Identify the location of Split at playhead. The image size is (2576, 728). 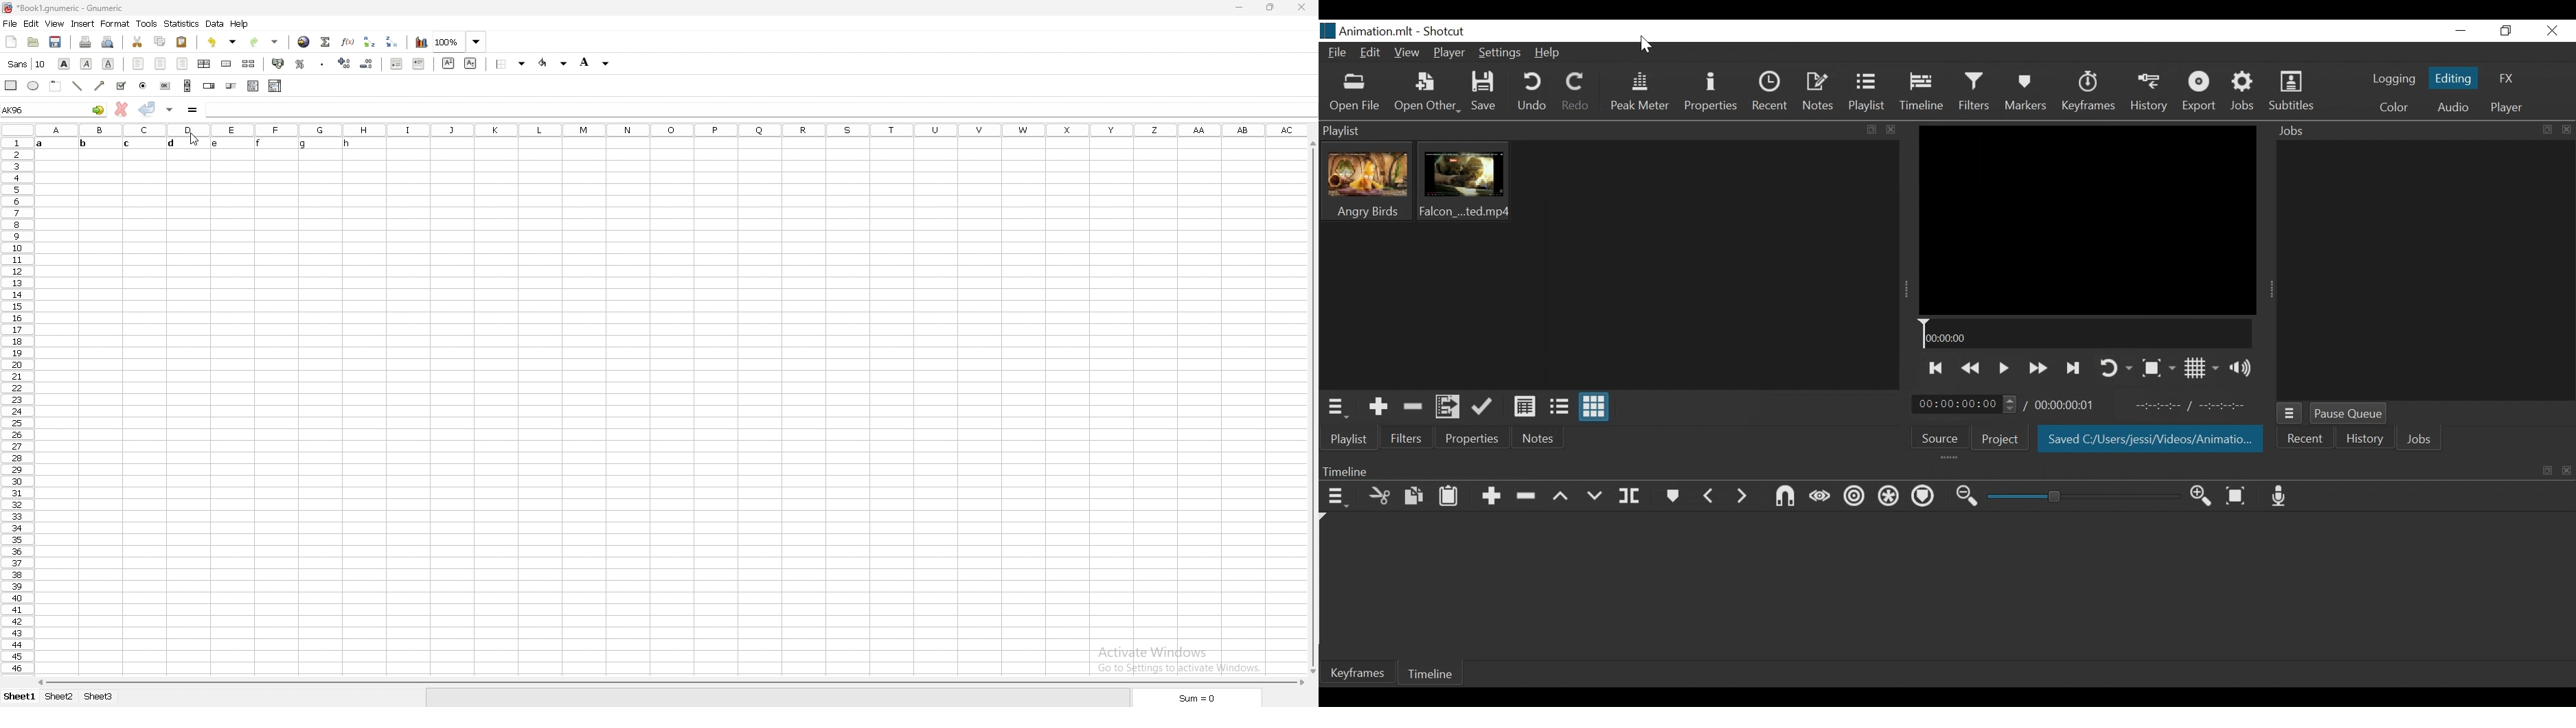
(1634, 496).